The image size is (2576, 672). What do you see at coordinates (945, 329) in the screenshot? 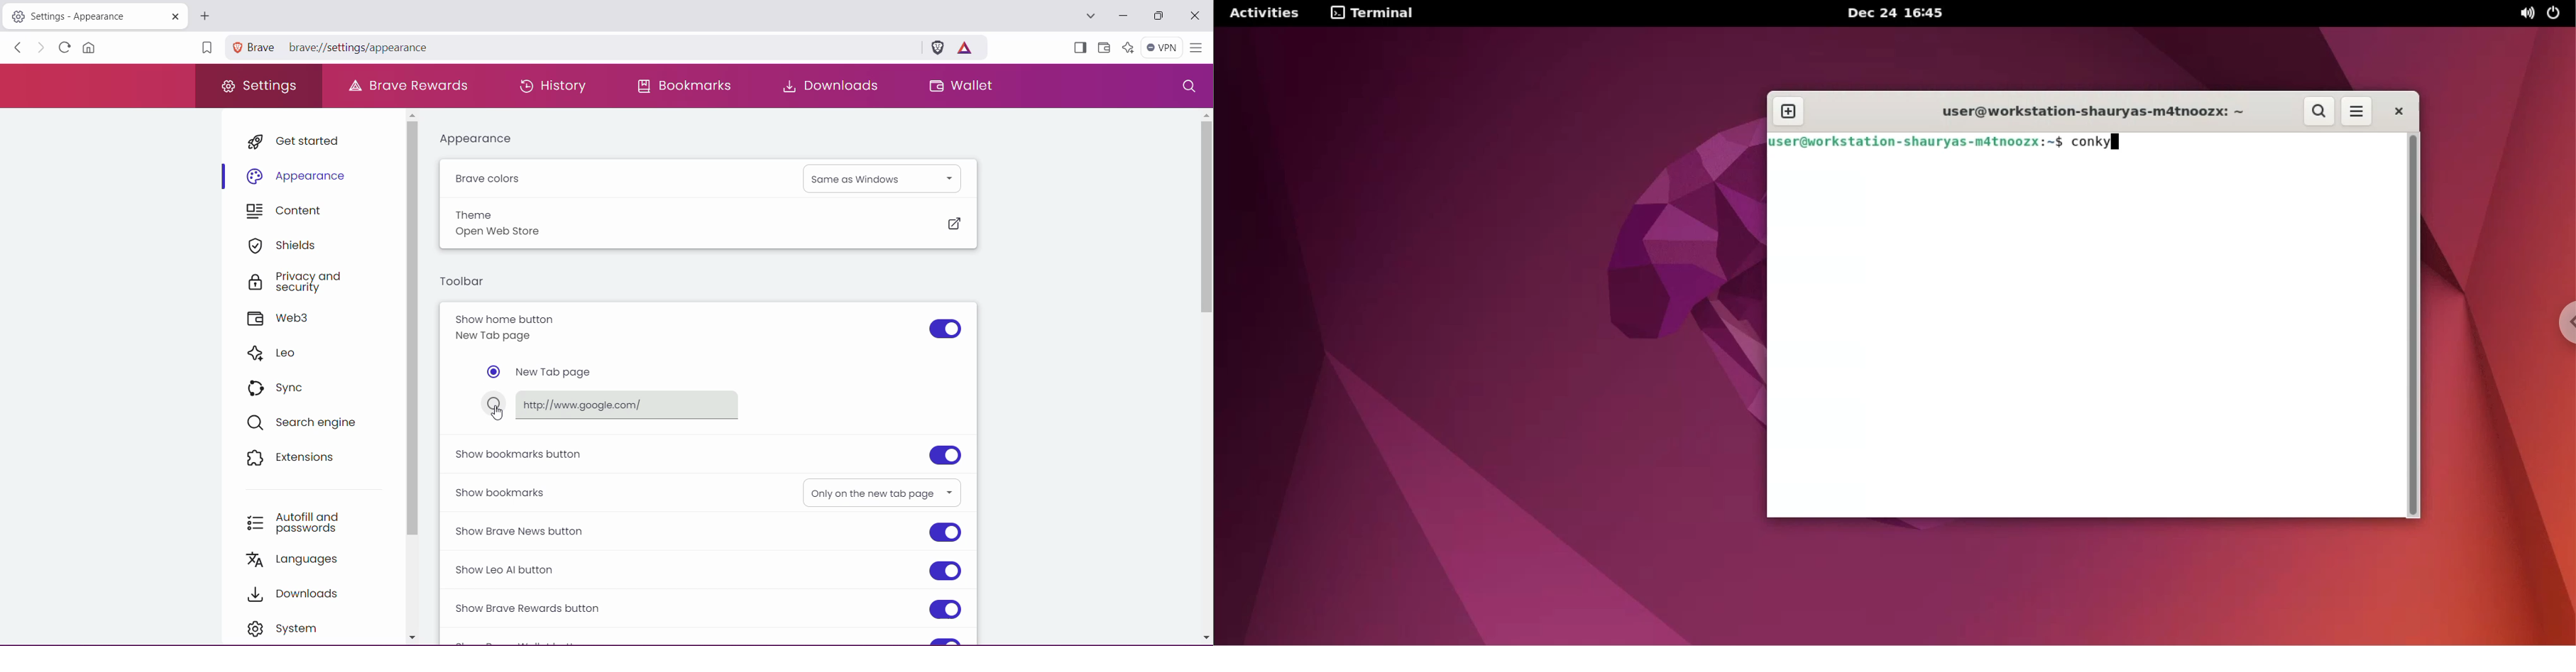
I see `Click to Show enable - Show Home Button` at bounding box center [945, 329].